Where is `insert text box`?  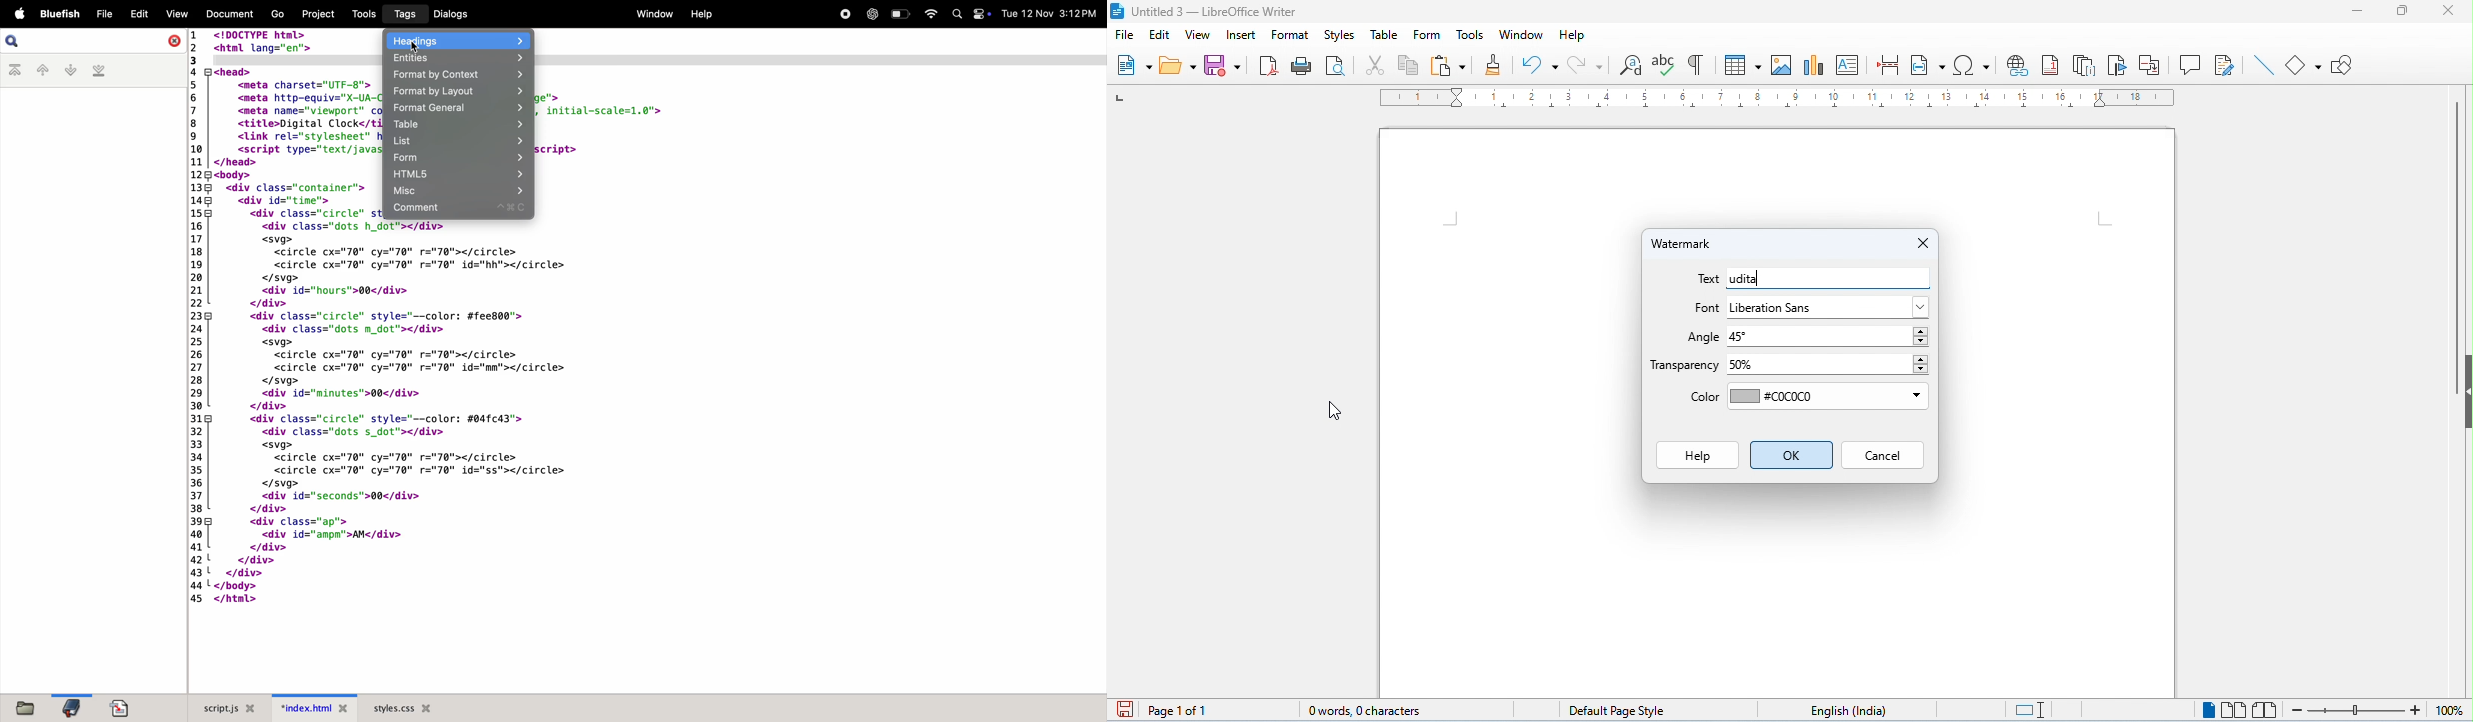 insert text box is located at coordinates (1850, 63).